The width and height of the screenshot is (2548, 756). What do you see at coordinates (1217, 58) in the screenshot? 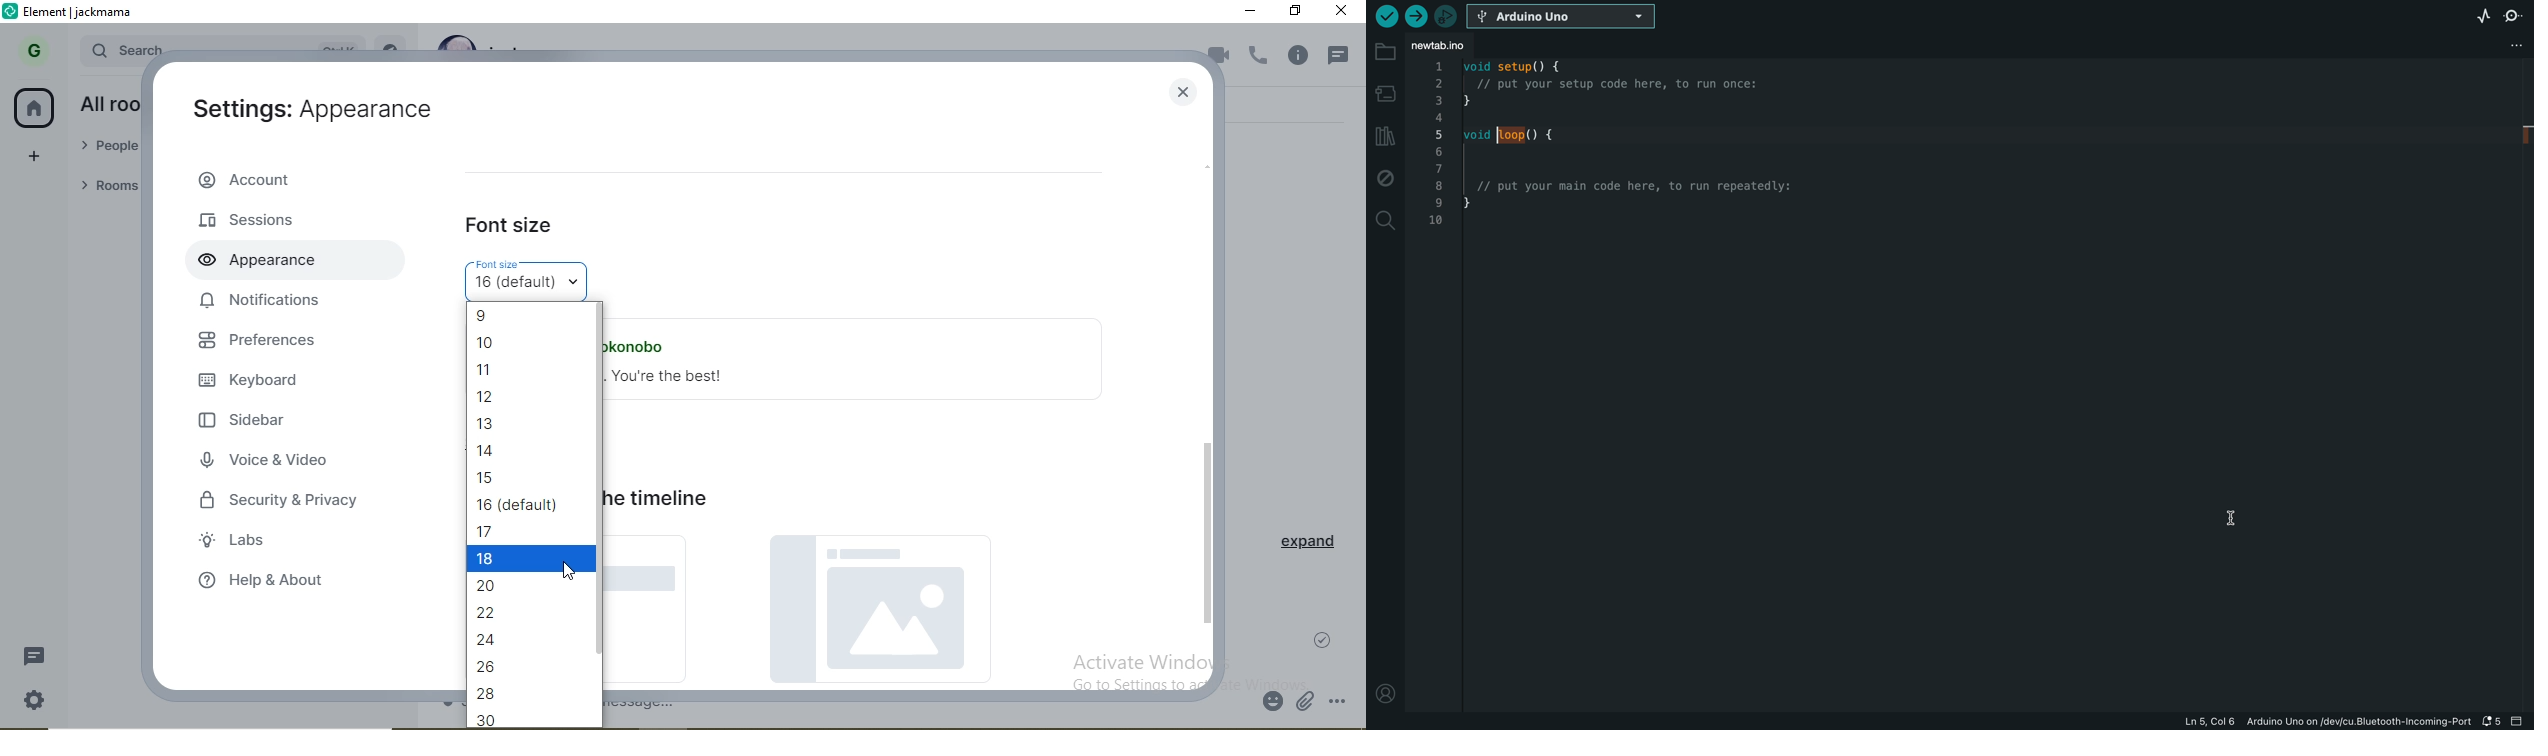
I see `video call` at bounding box center [1217, 58].